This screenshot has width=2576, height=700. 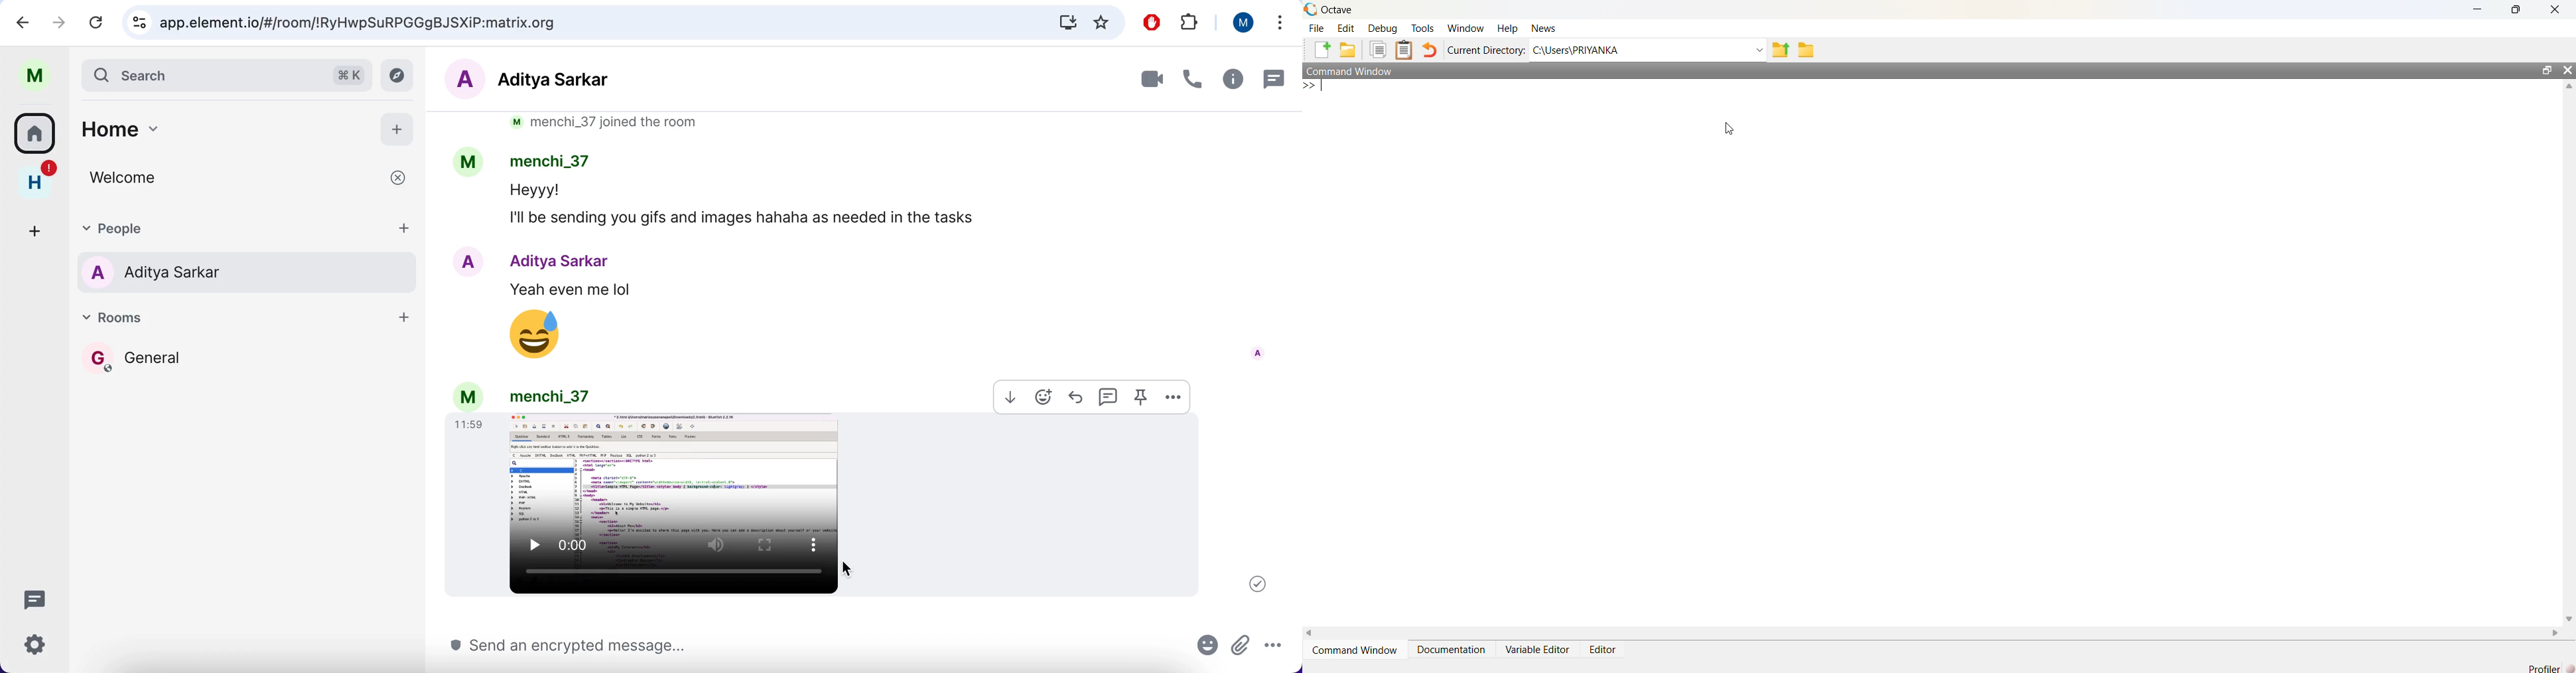 I want to click on list all tabs, so click(x=1277, y=24).